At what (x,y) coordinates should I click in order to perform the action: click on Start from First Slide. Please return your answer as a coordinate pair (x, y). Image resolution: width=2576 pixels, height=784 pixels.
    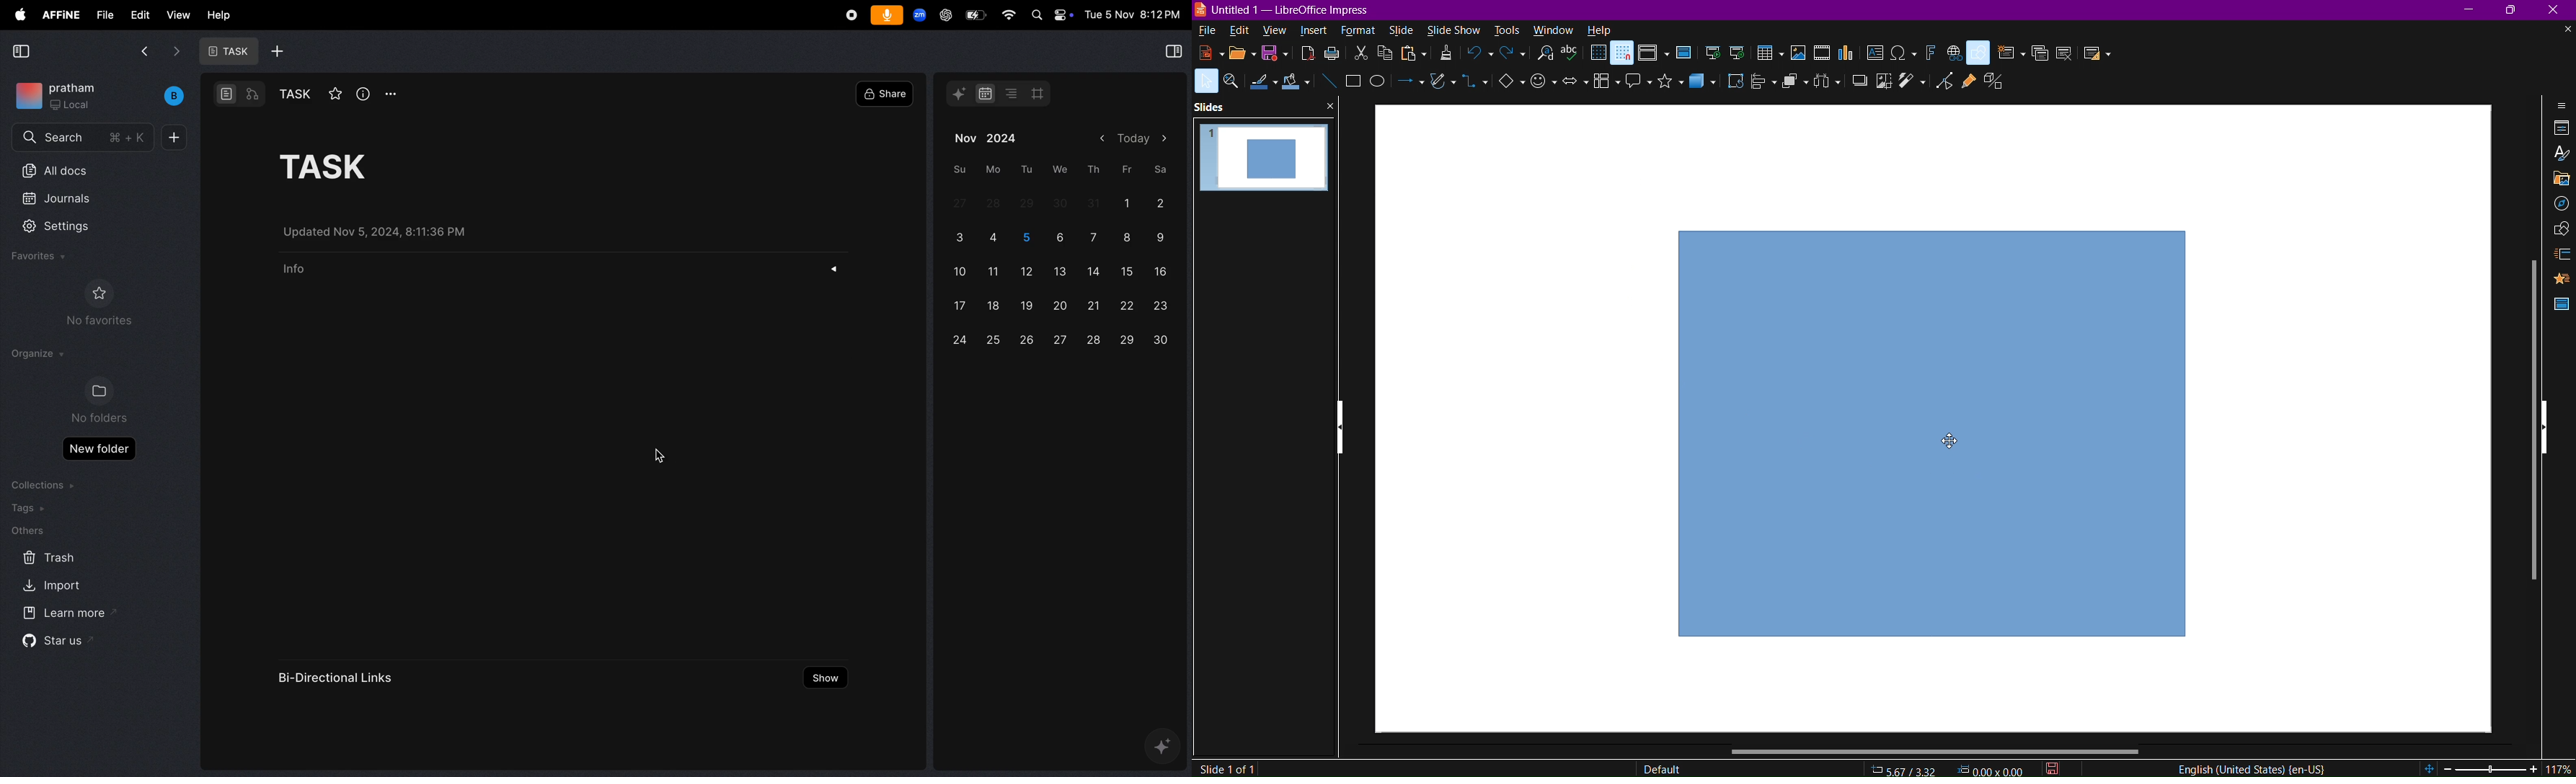
    Looking at the image, I should click on (1713, 53).